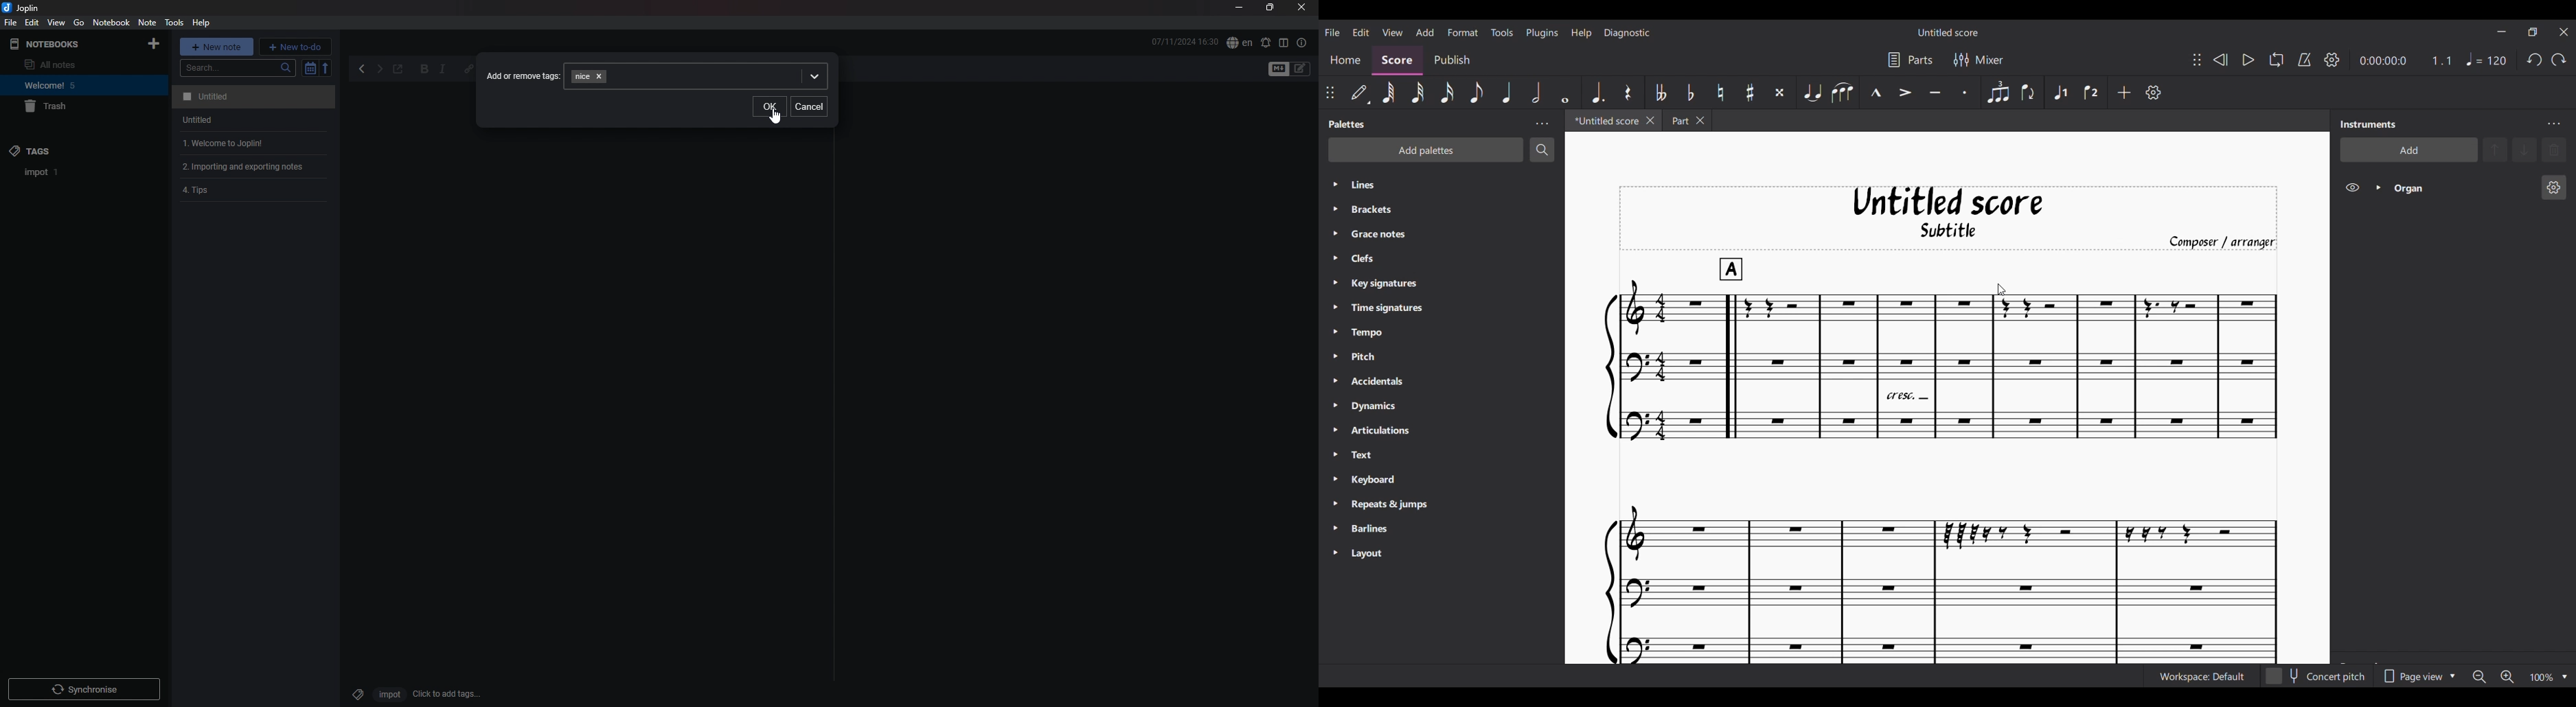  What do you see at coordinates (379, 71) in the screenshot?
I see `forward` at bounding box center [379, 71].